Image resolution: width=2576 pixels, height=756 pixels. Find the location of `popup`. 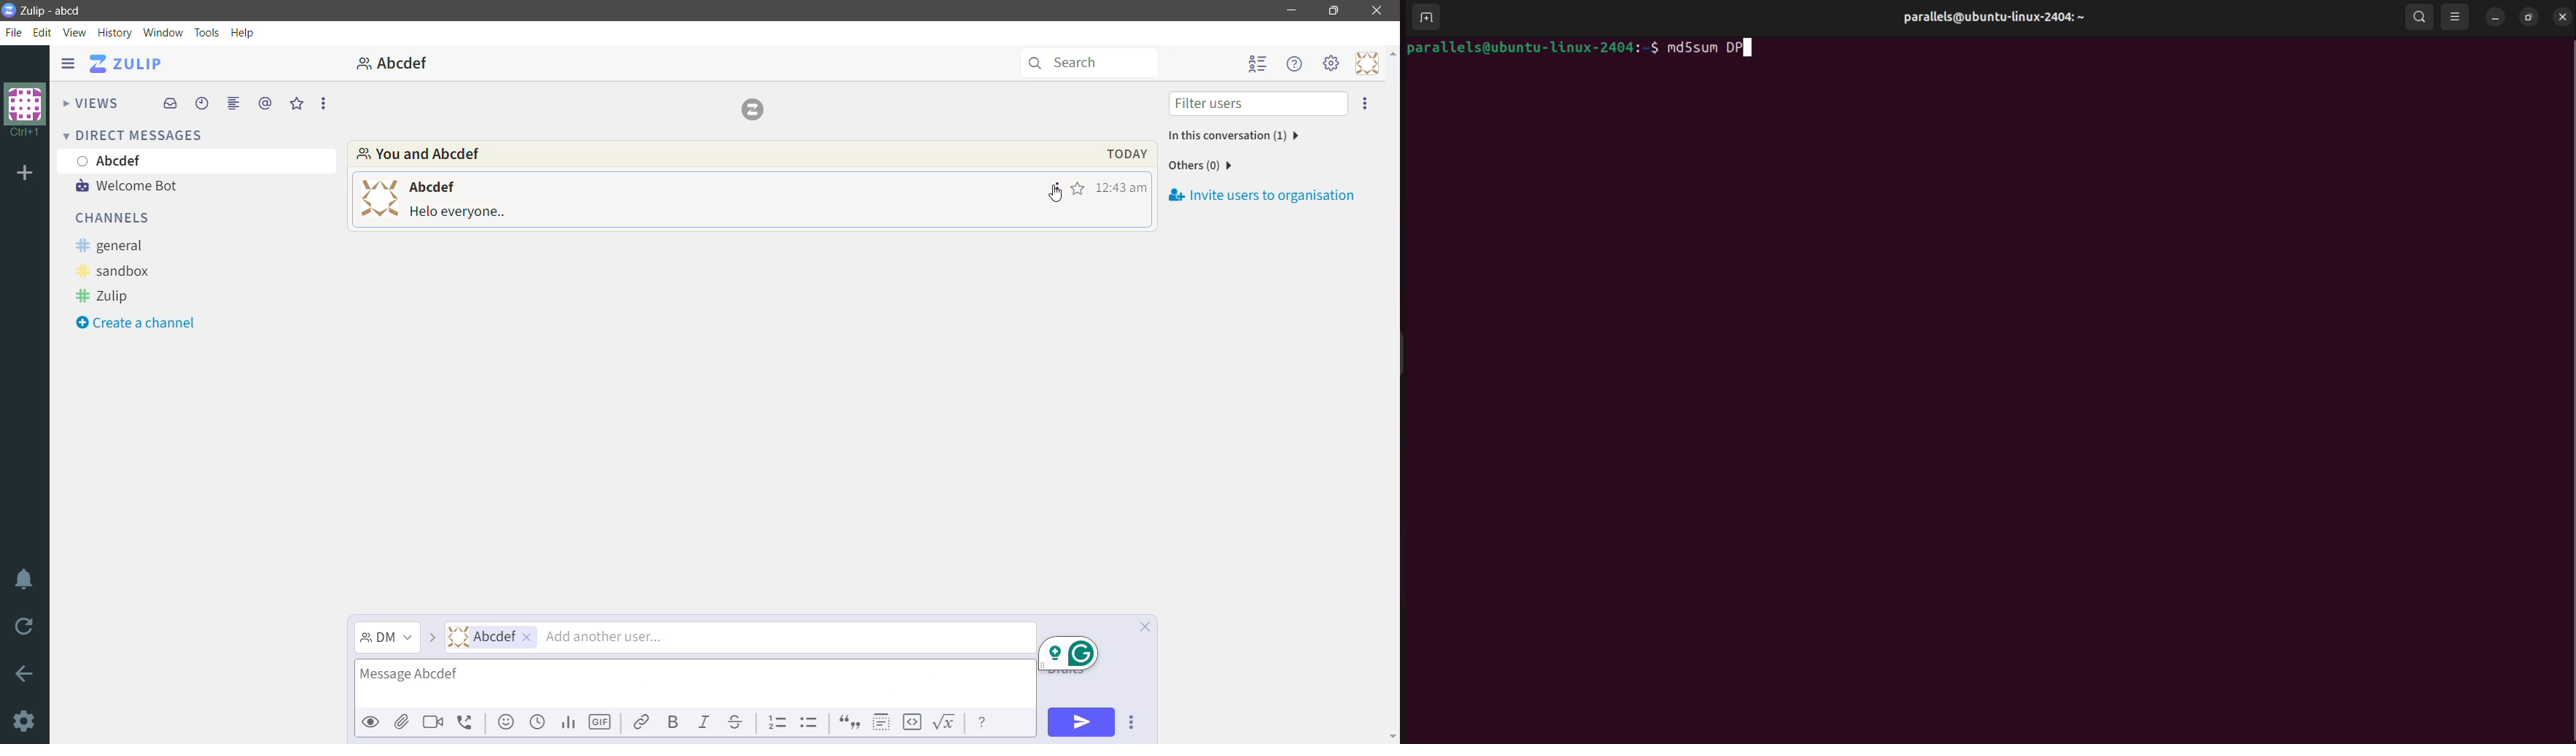

popup is located at coordinates (1065, 653).